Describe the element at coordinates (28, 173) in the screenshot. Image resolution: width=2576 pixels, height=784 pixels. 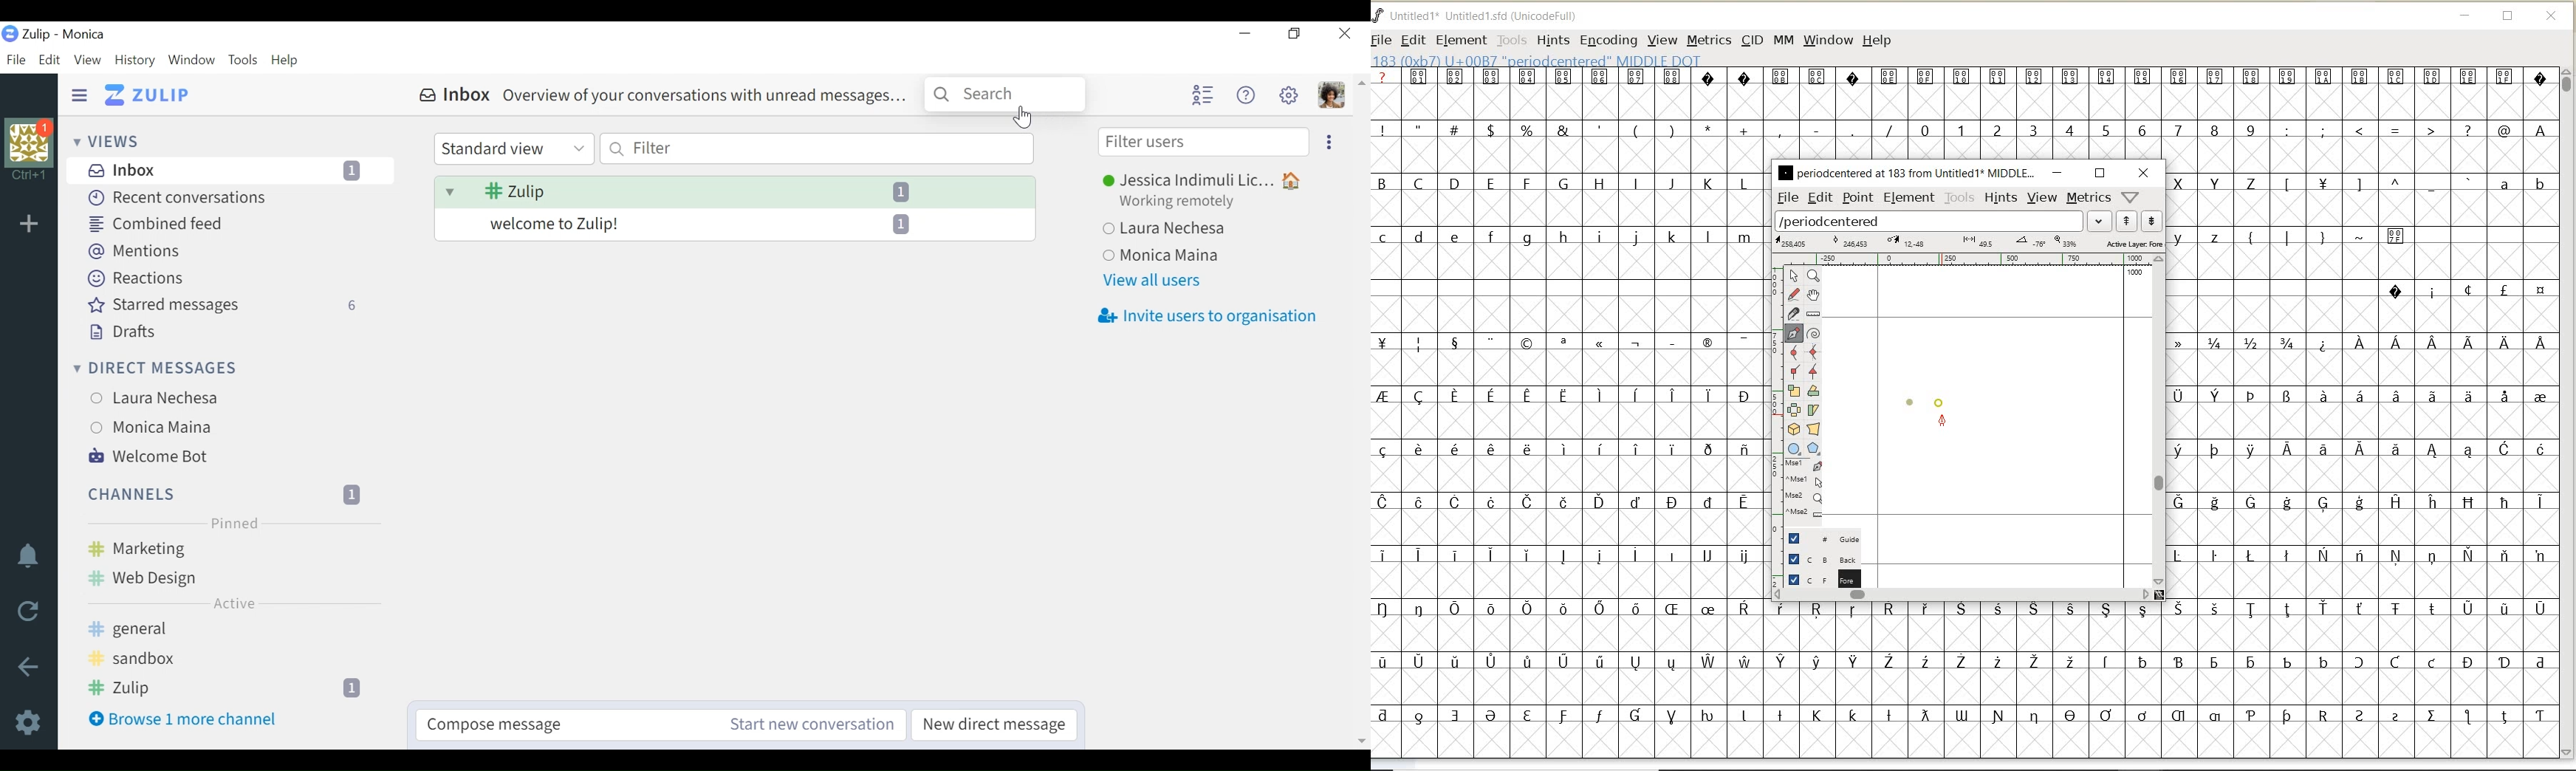
I see `shortcut information` at that location.